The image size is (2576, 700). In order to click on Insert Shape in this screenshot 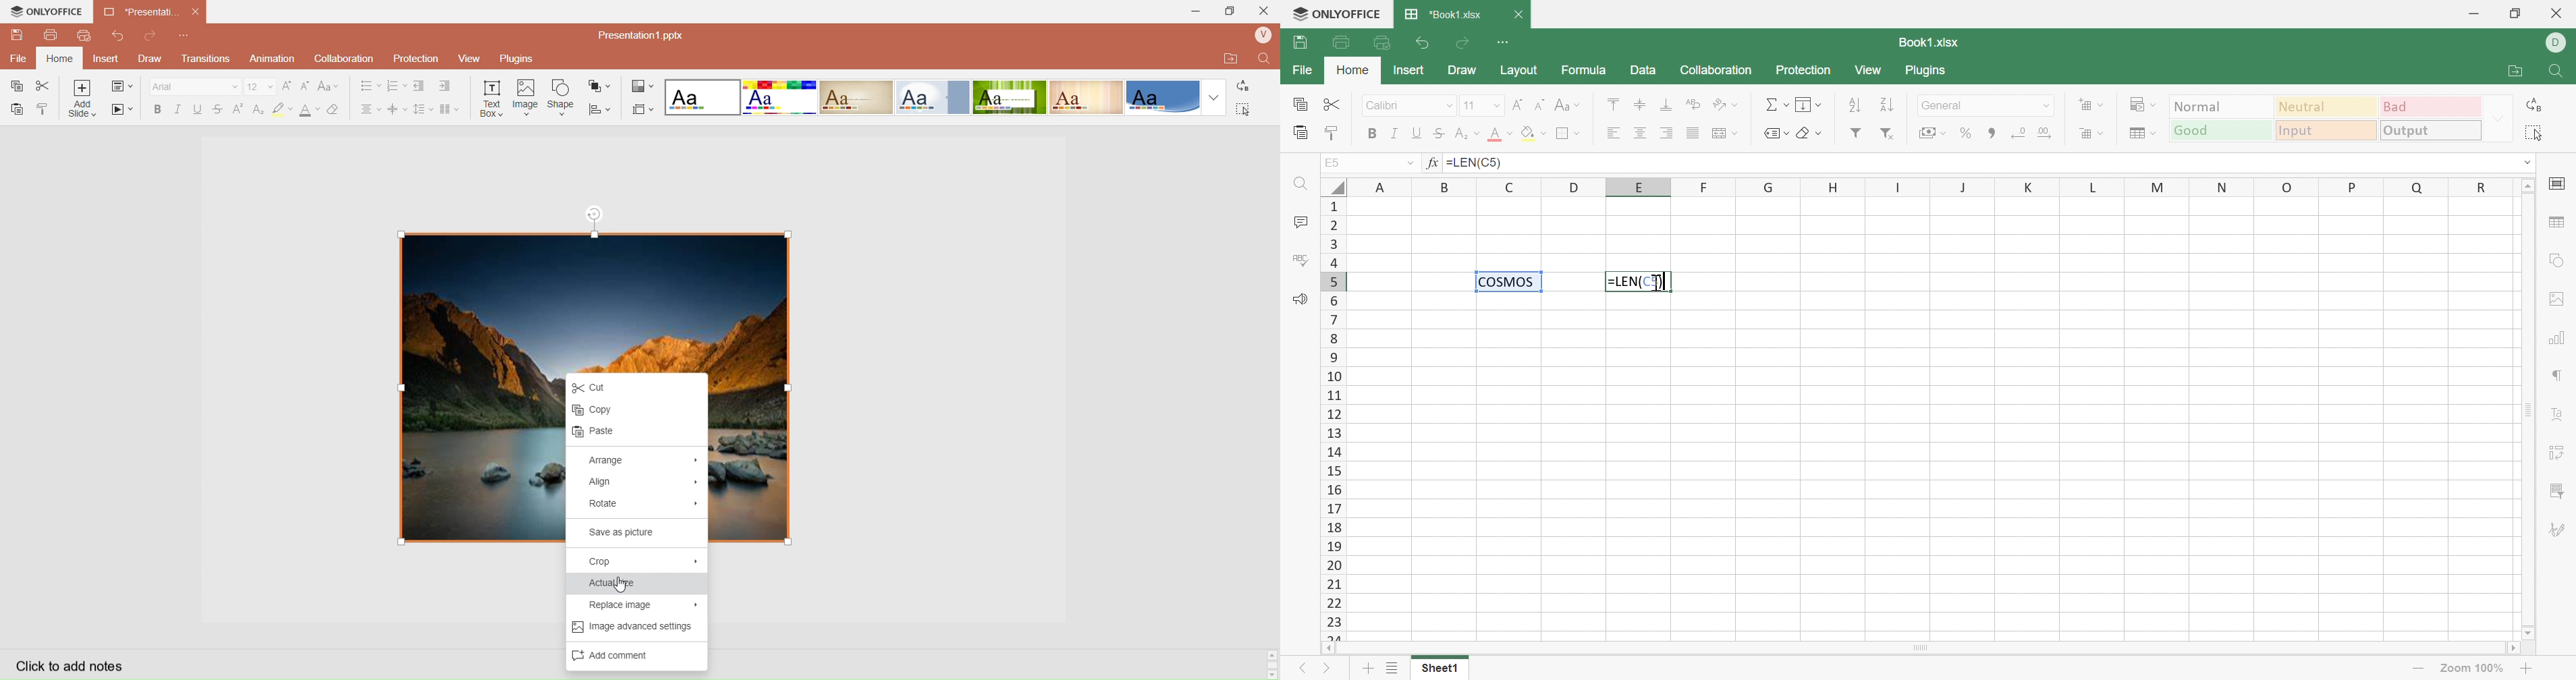, I will do `click(562, 98)`.